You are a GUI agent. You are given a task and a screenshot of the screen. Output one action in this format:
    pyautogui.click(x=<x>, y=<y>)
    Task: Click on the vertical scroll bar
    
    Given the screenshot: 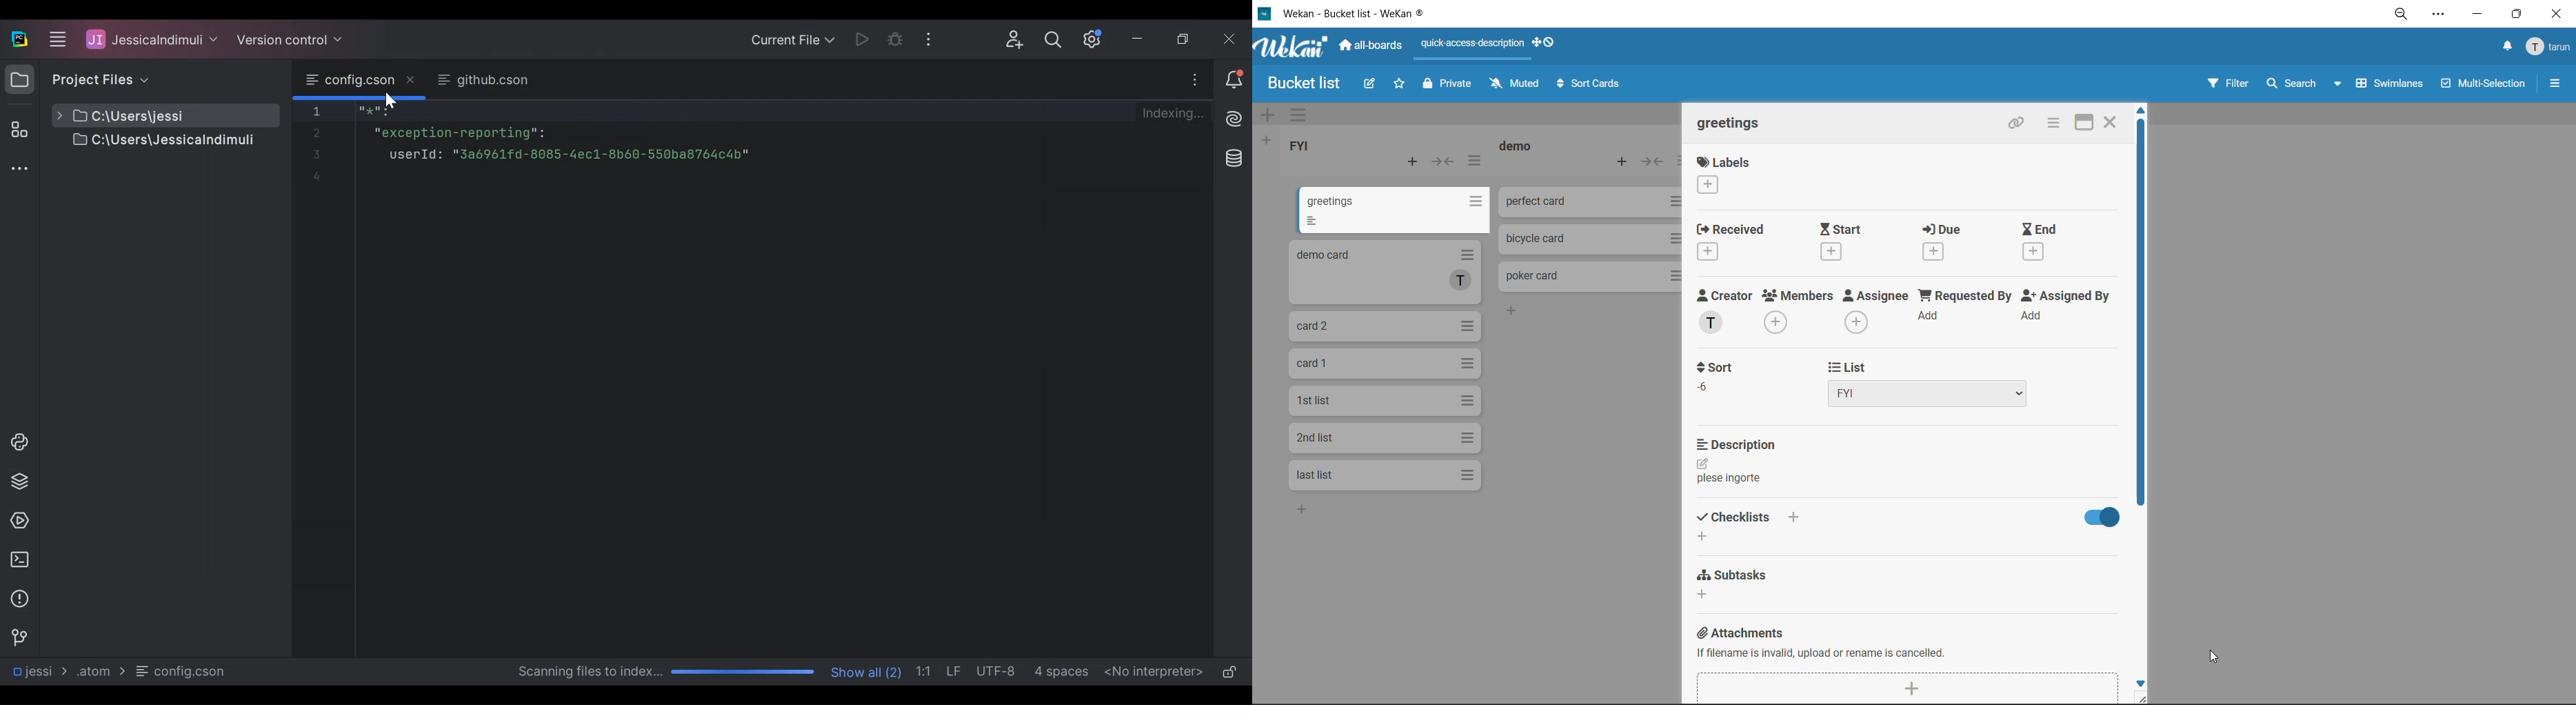 What is the action you would take?
    pyautogui.click(x=2140, y=312)
    